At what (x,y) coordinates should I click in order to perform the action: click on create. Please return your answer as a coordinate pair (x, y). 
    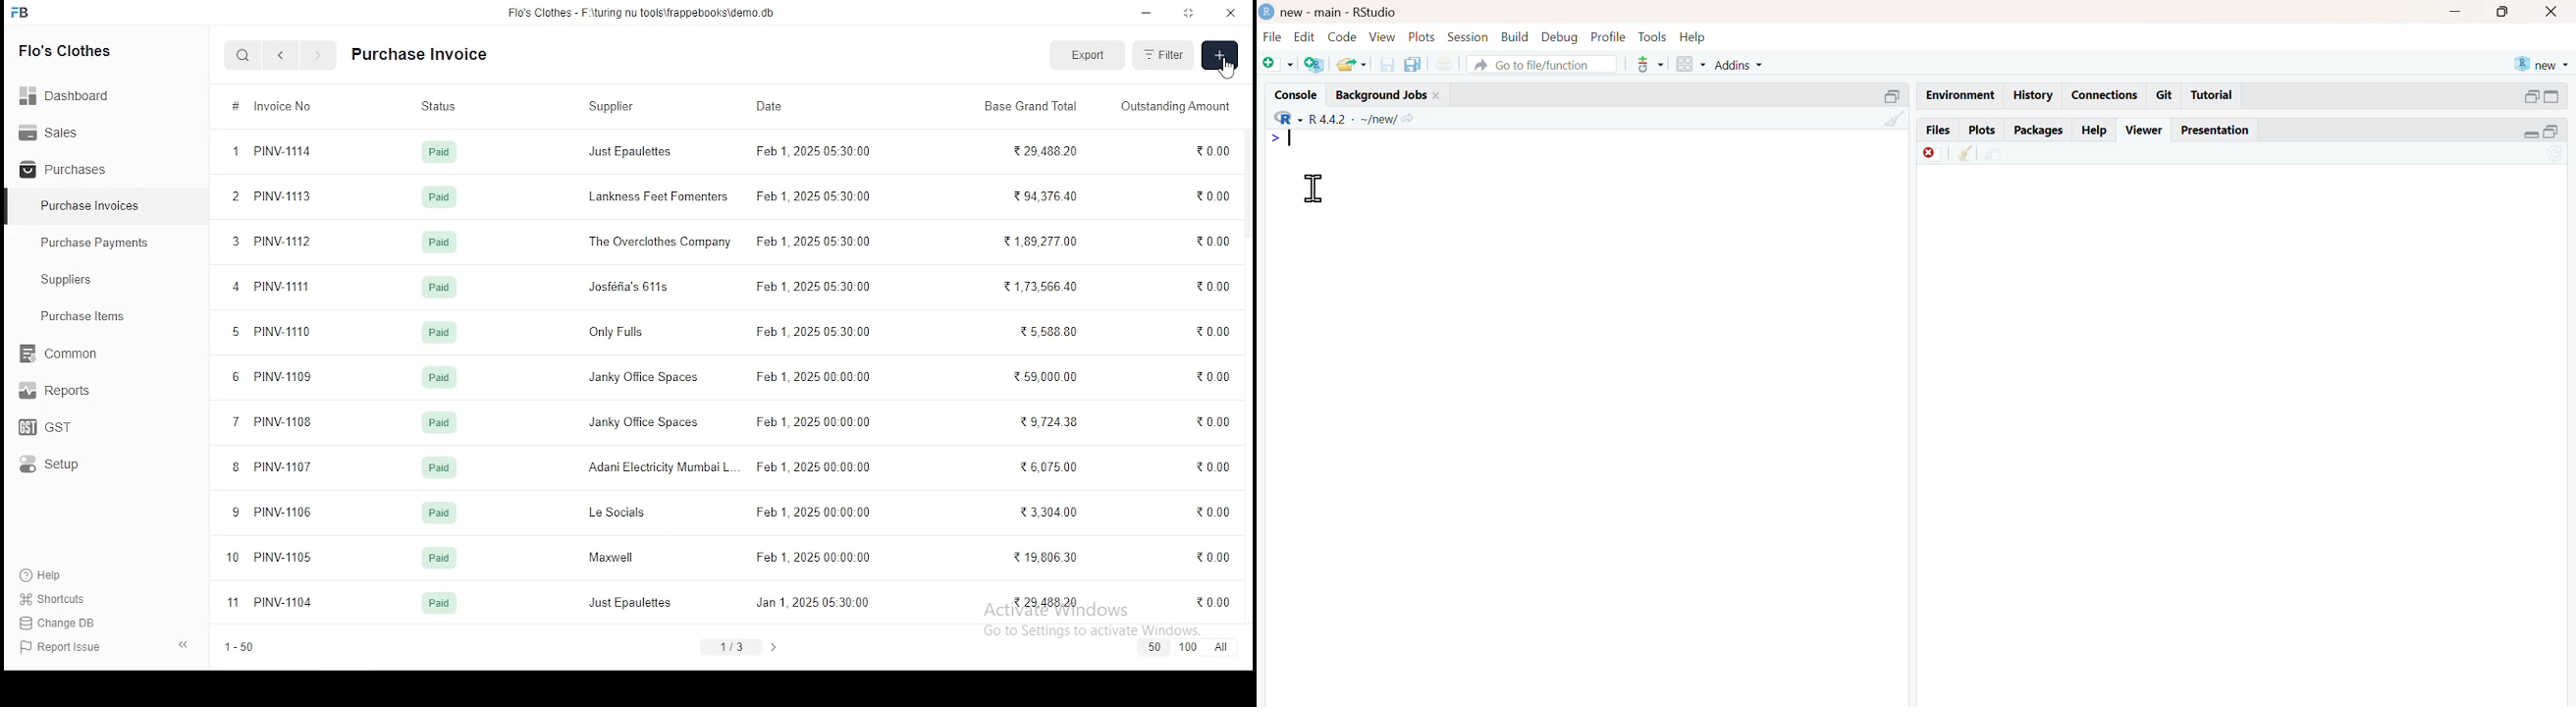
    Looking at the image, I should click on (1219, 56).